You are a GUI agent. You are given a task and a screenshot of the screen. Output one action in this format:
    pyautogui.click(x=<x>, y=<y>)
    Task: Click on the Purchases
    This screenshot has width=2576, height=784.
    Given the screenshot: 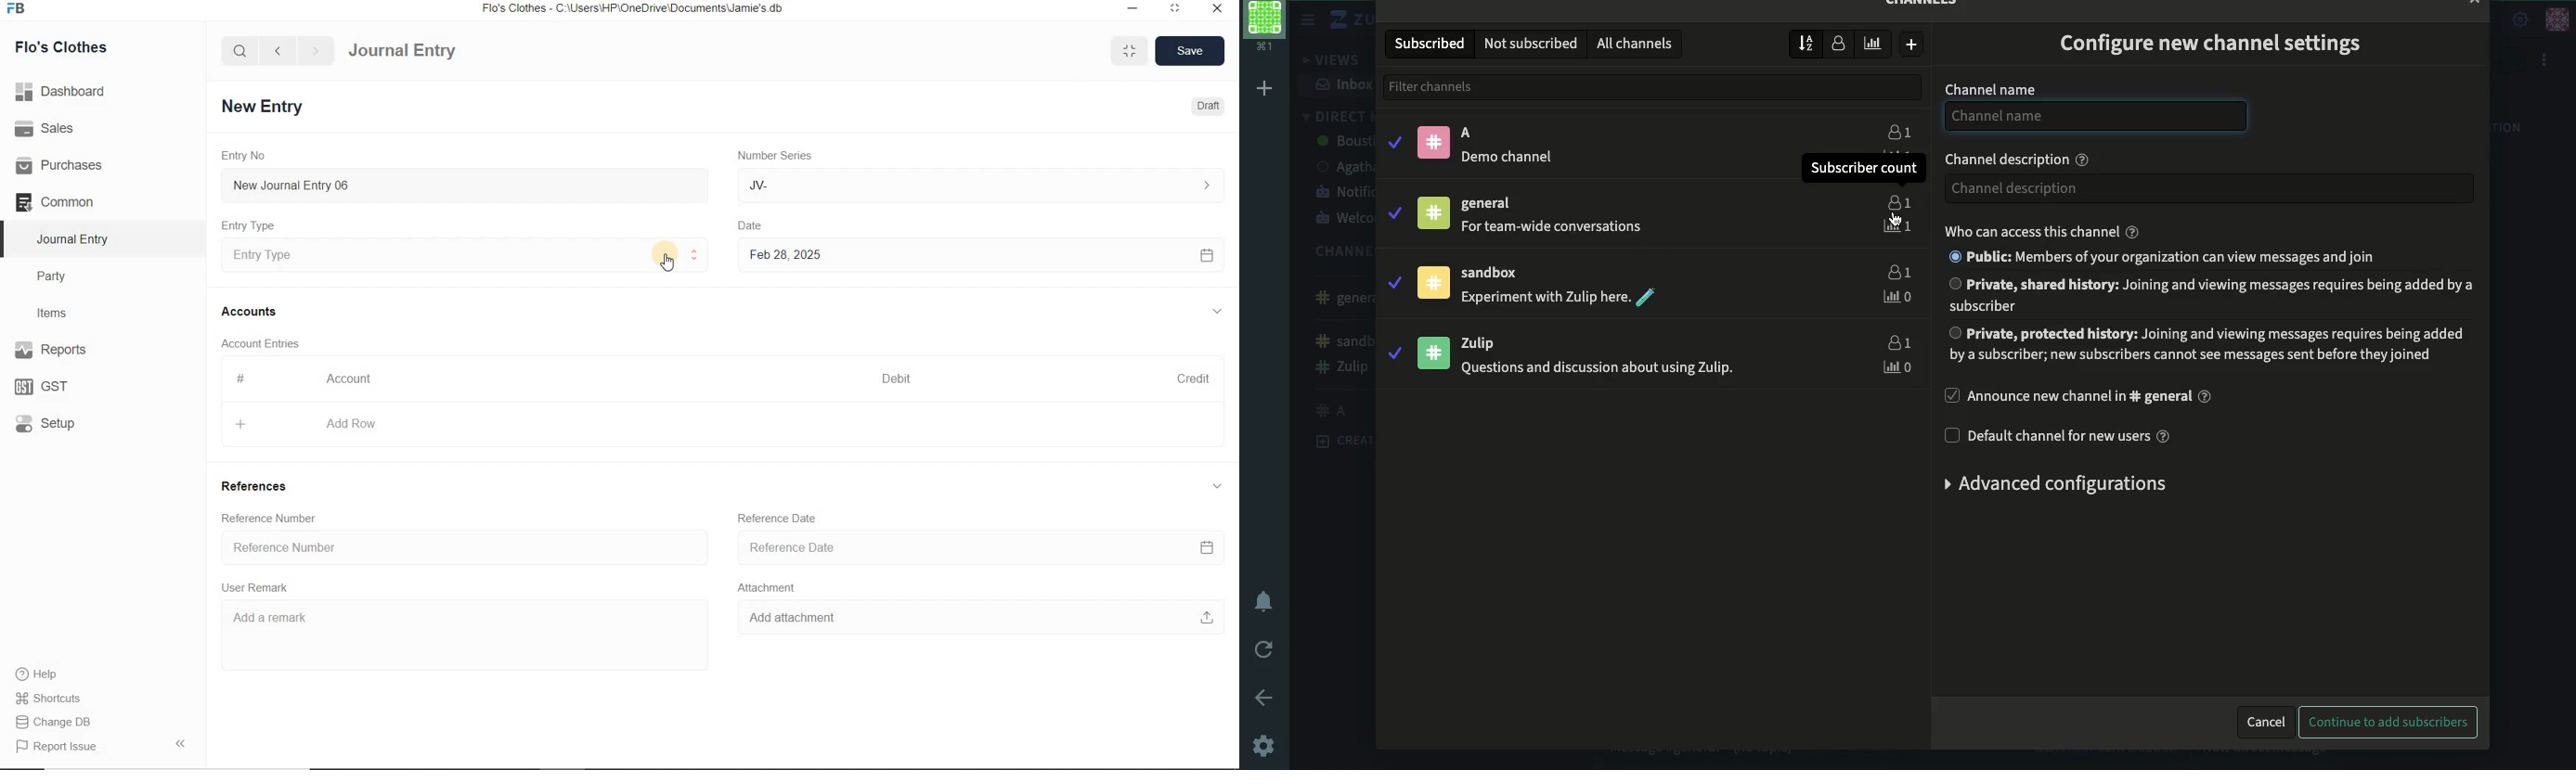 What is the action you would take?
    pyautogui.click(x=66, y=164)
    